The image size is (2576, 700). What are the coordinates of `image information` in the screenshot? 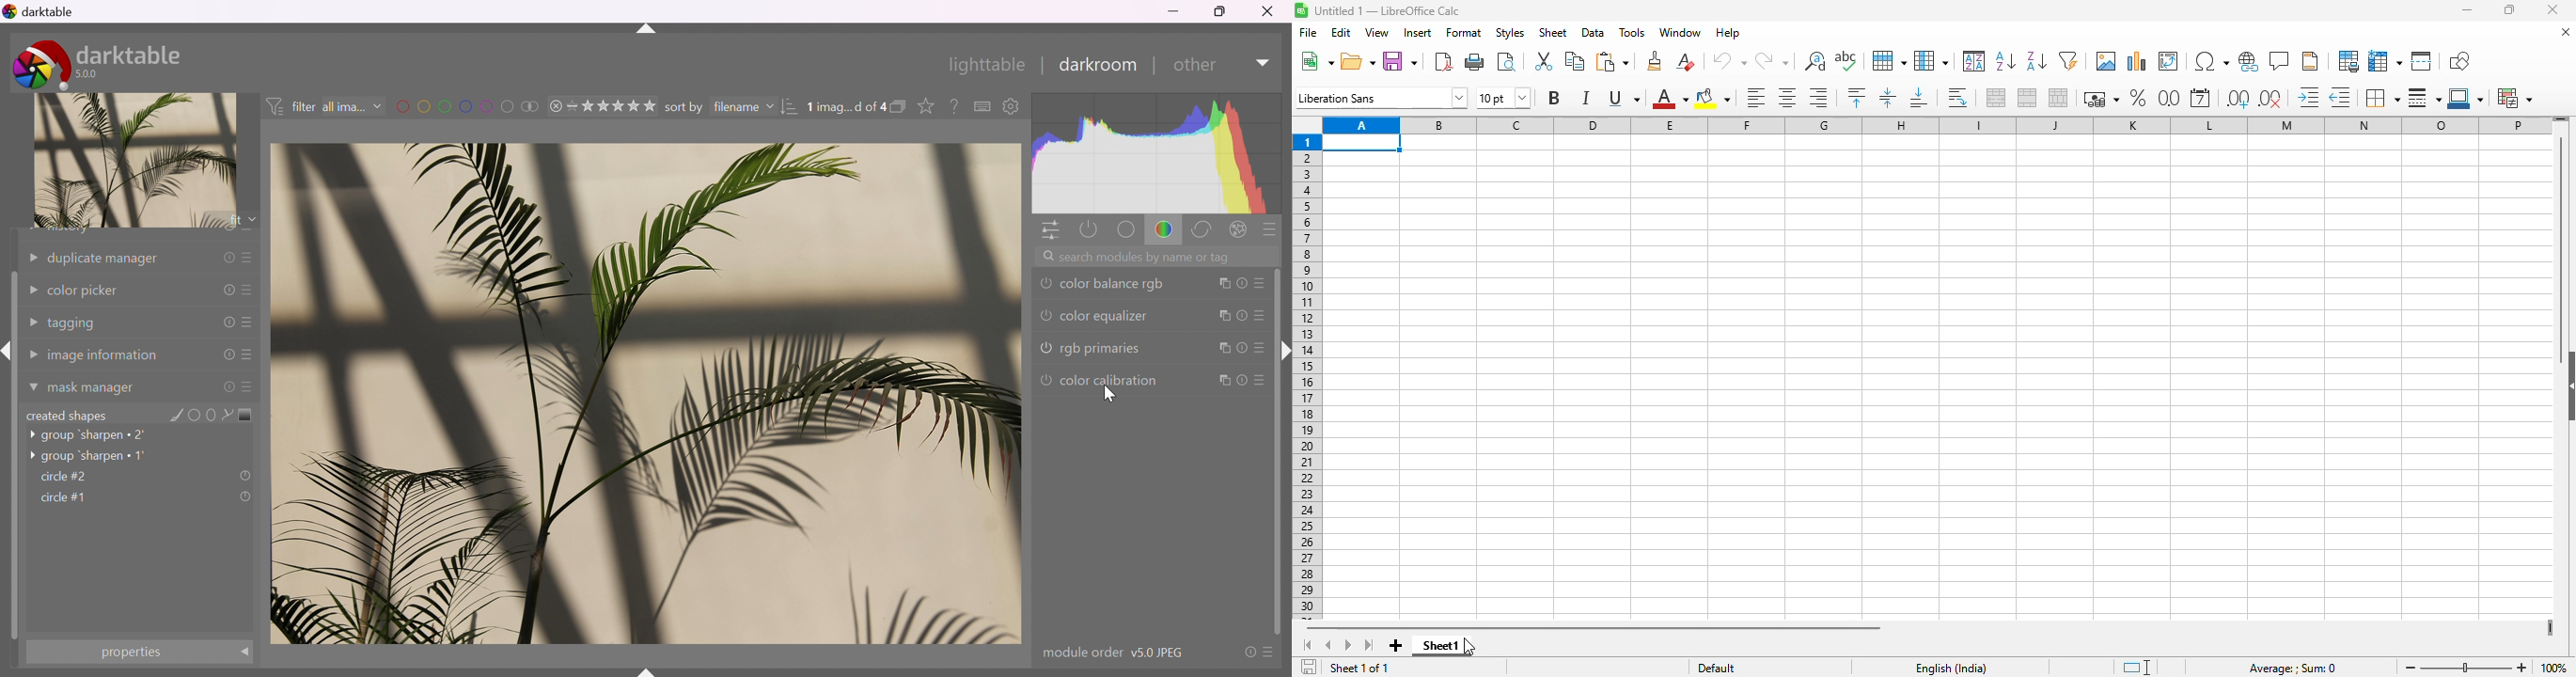 It's located at (139, 357).